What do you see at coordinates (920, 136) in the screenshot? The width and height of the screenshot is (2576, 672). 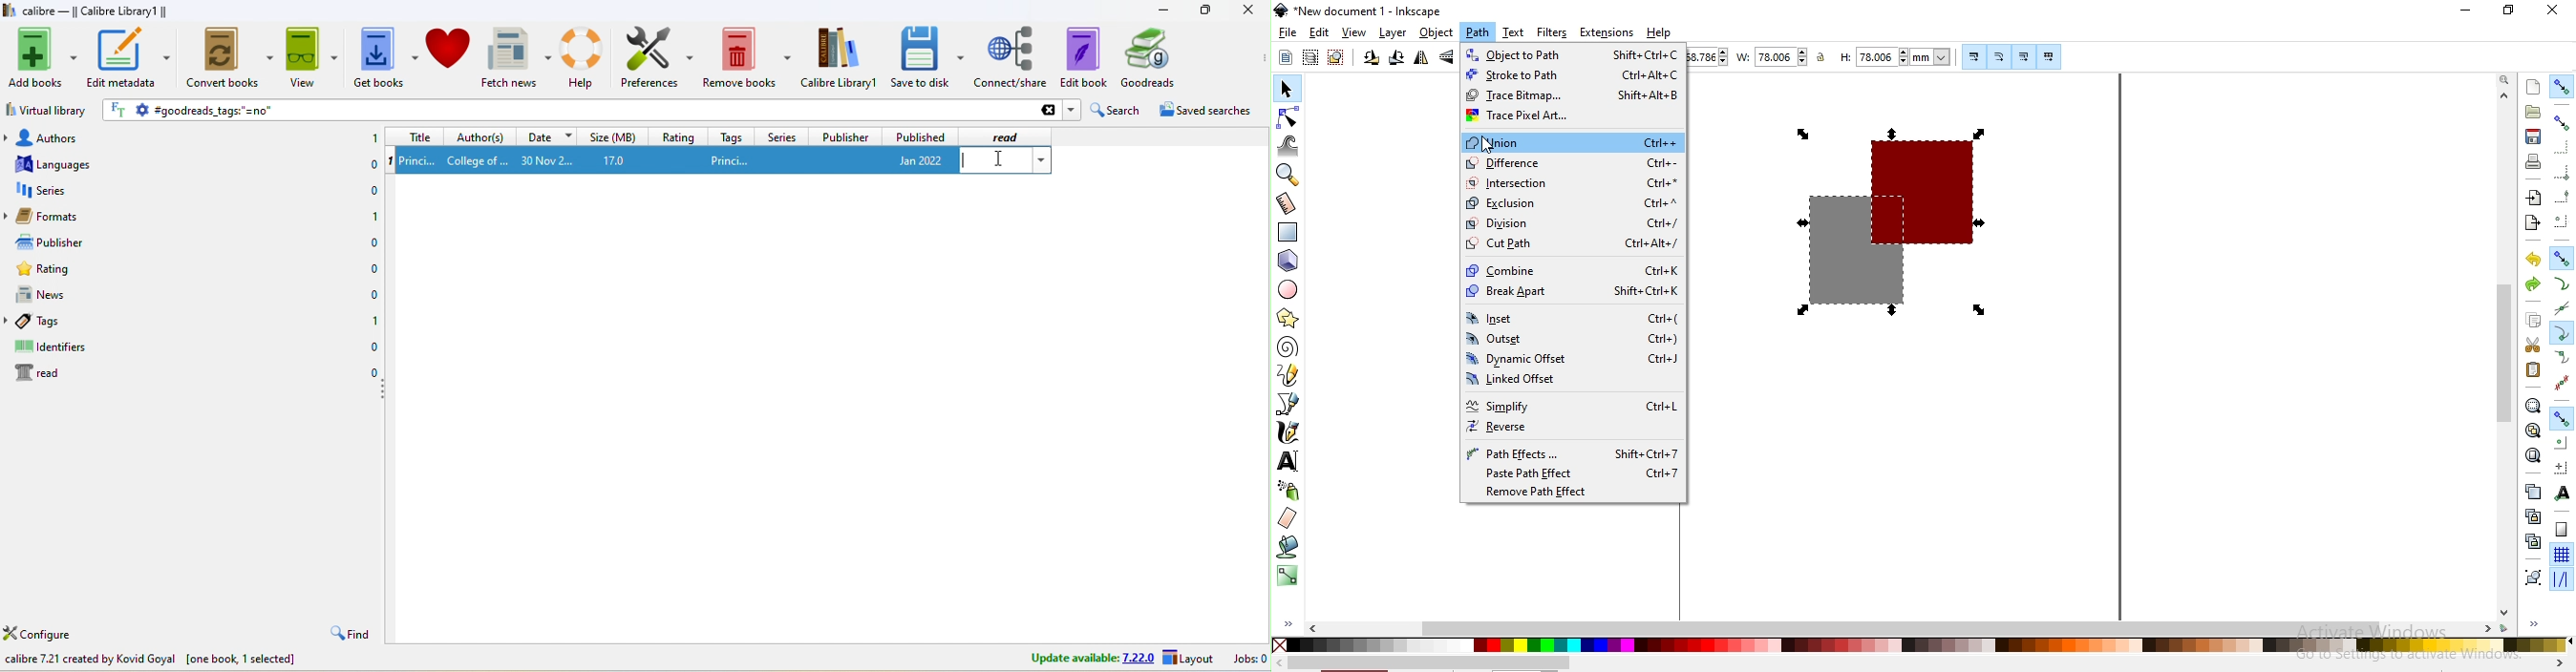 I see `published` at bounding box center [920, 136].